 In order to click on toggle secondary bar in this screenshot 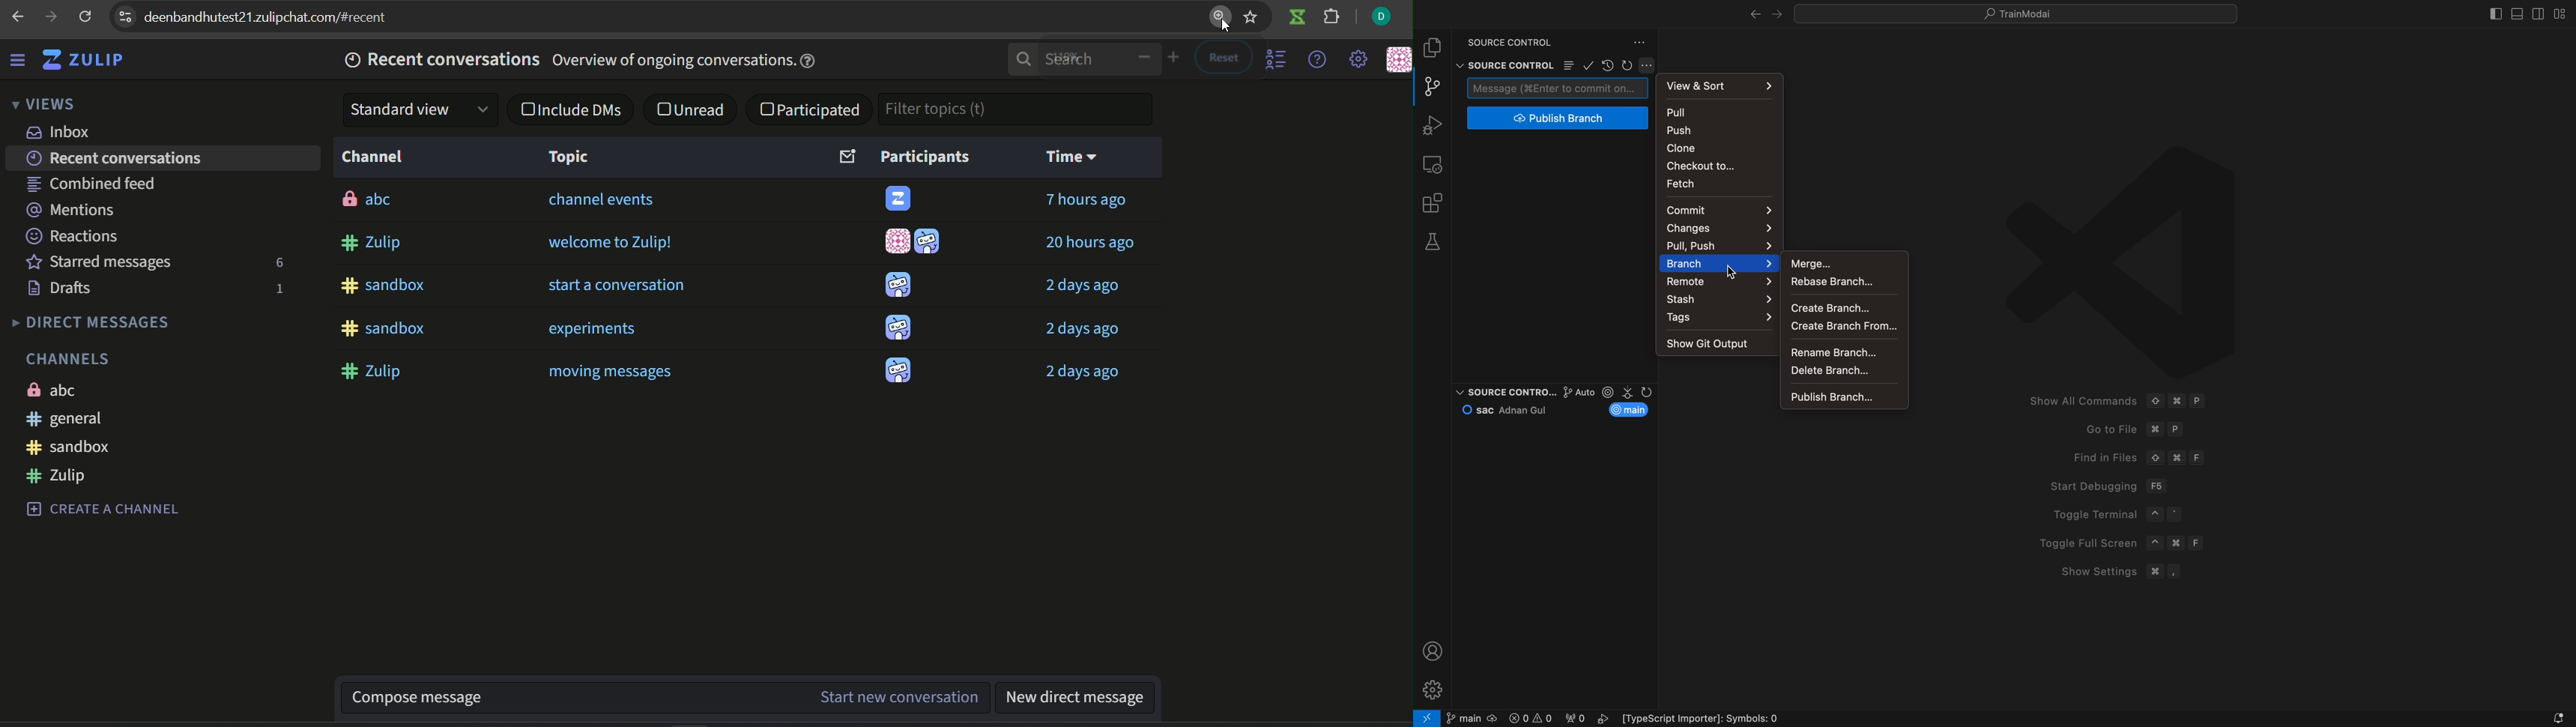, I will do `click(2537, 13)`.